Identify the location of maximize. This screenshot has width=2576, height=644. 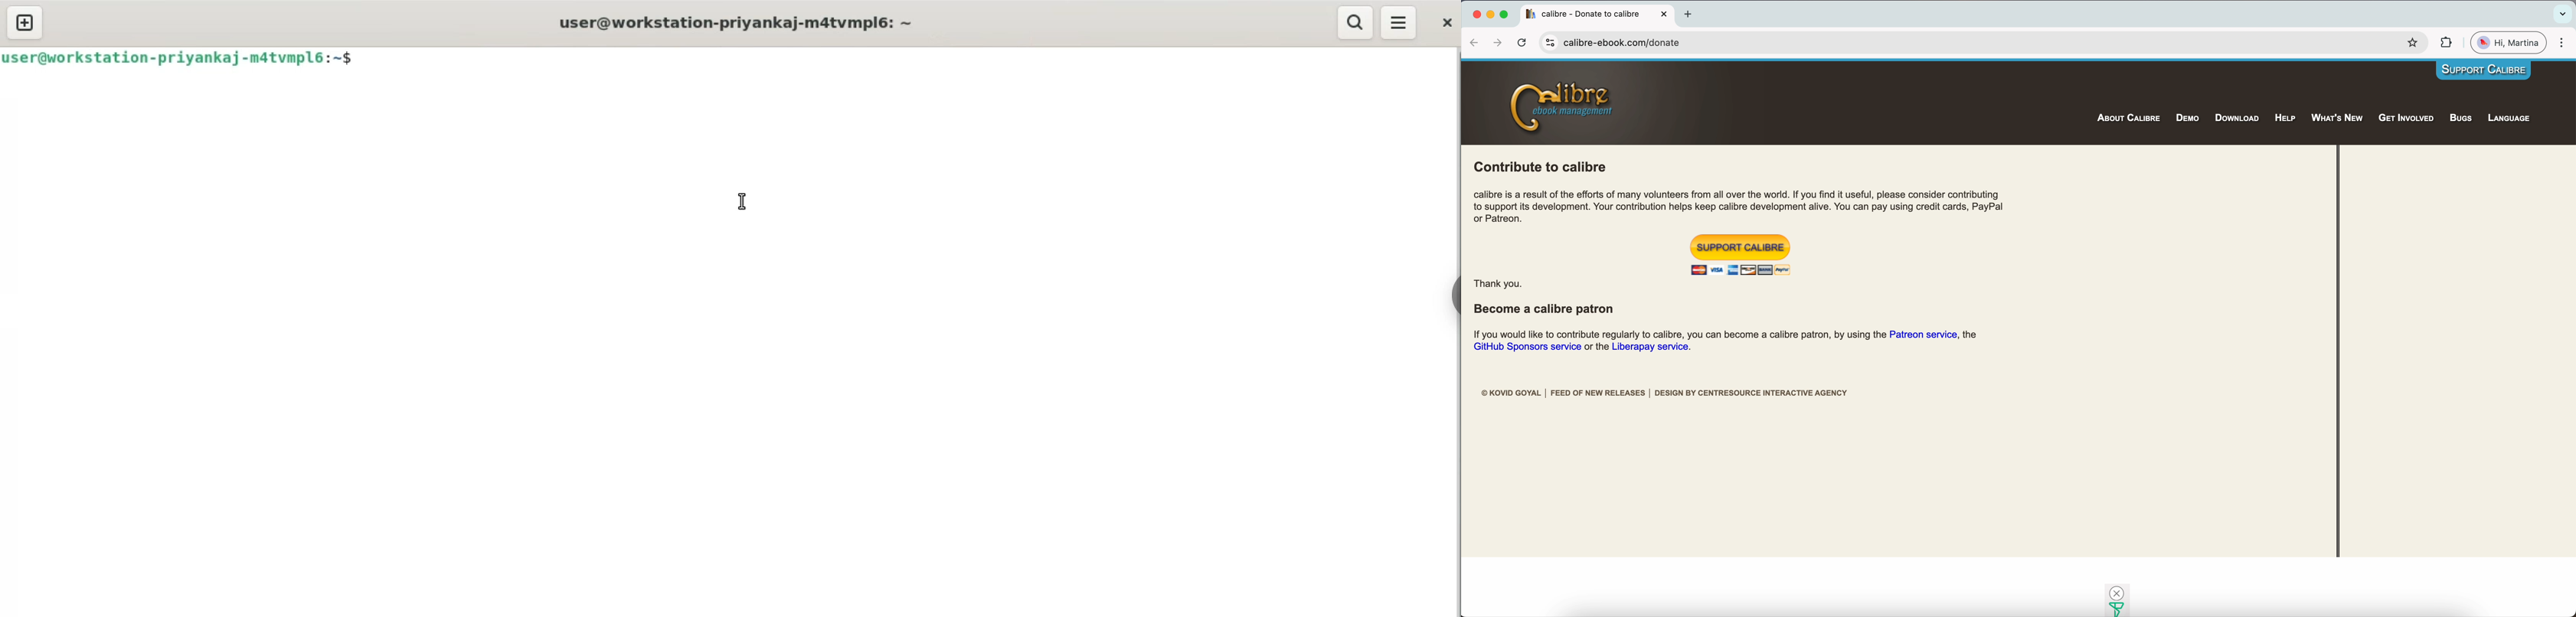
(1504, 11).